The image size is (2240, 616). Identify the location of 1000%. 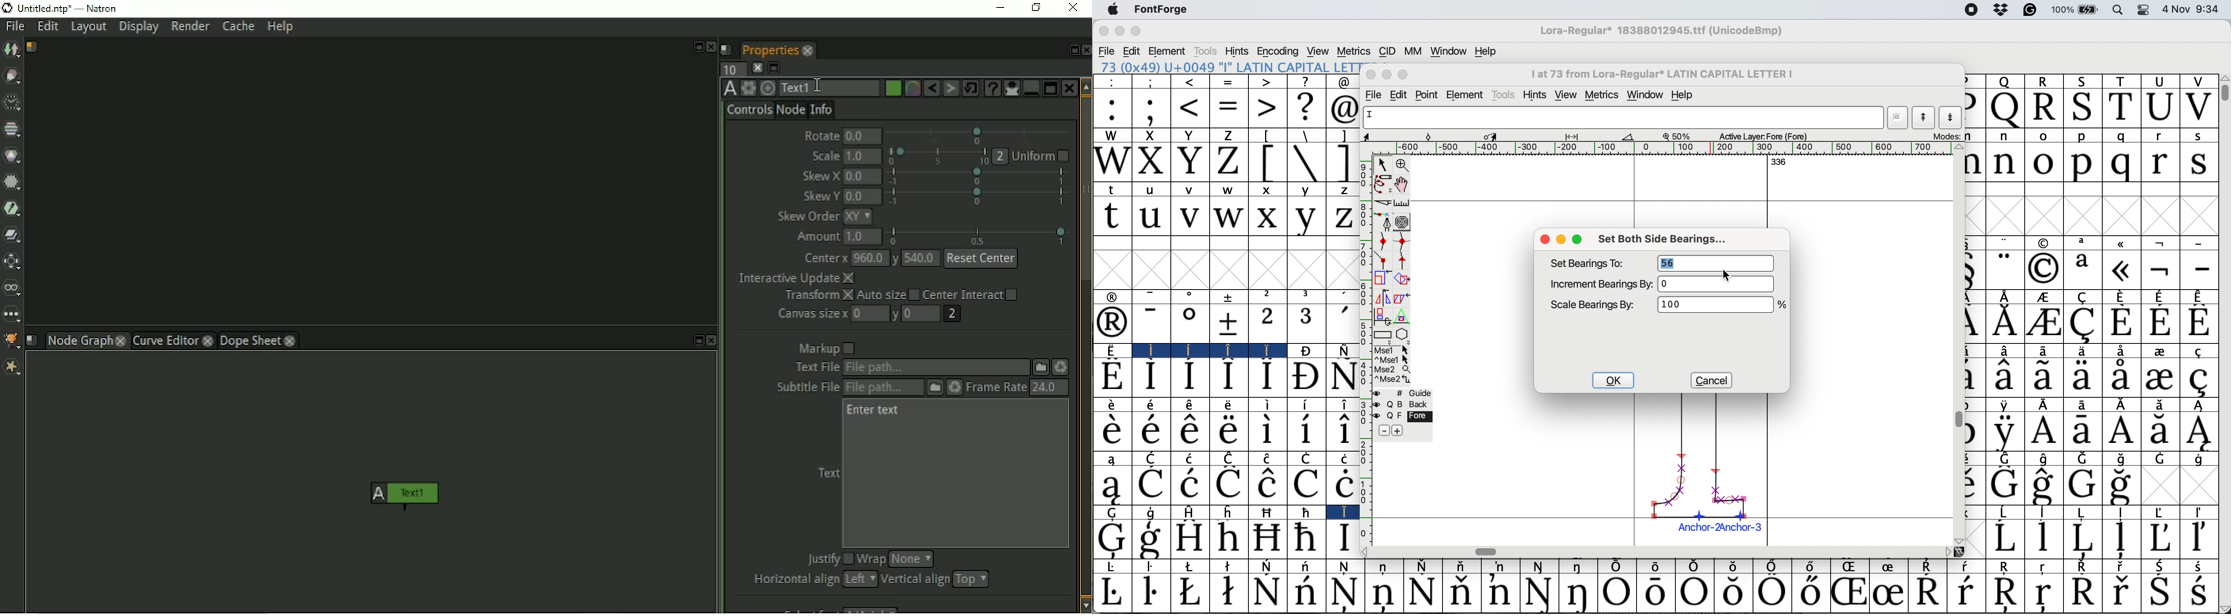
(1715, 307).